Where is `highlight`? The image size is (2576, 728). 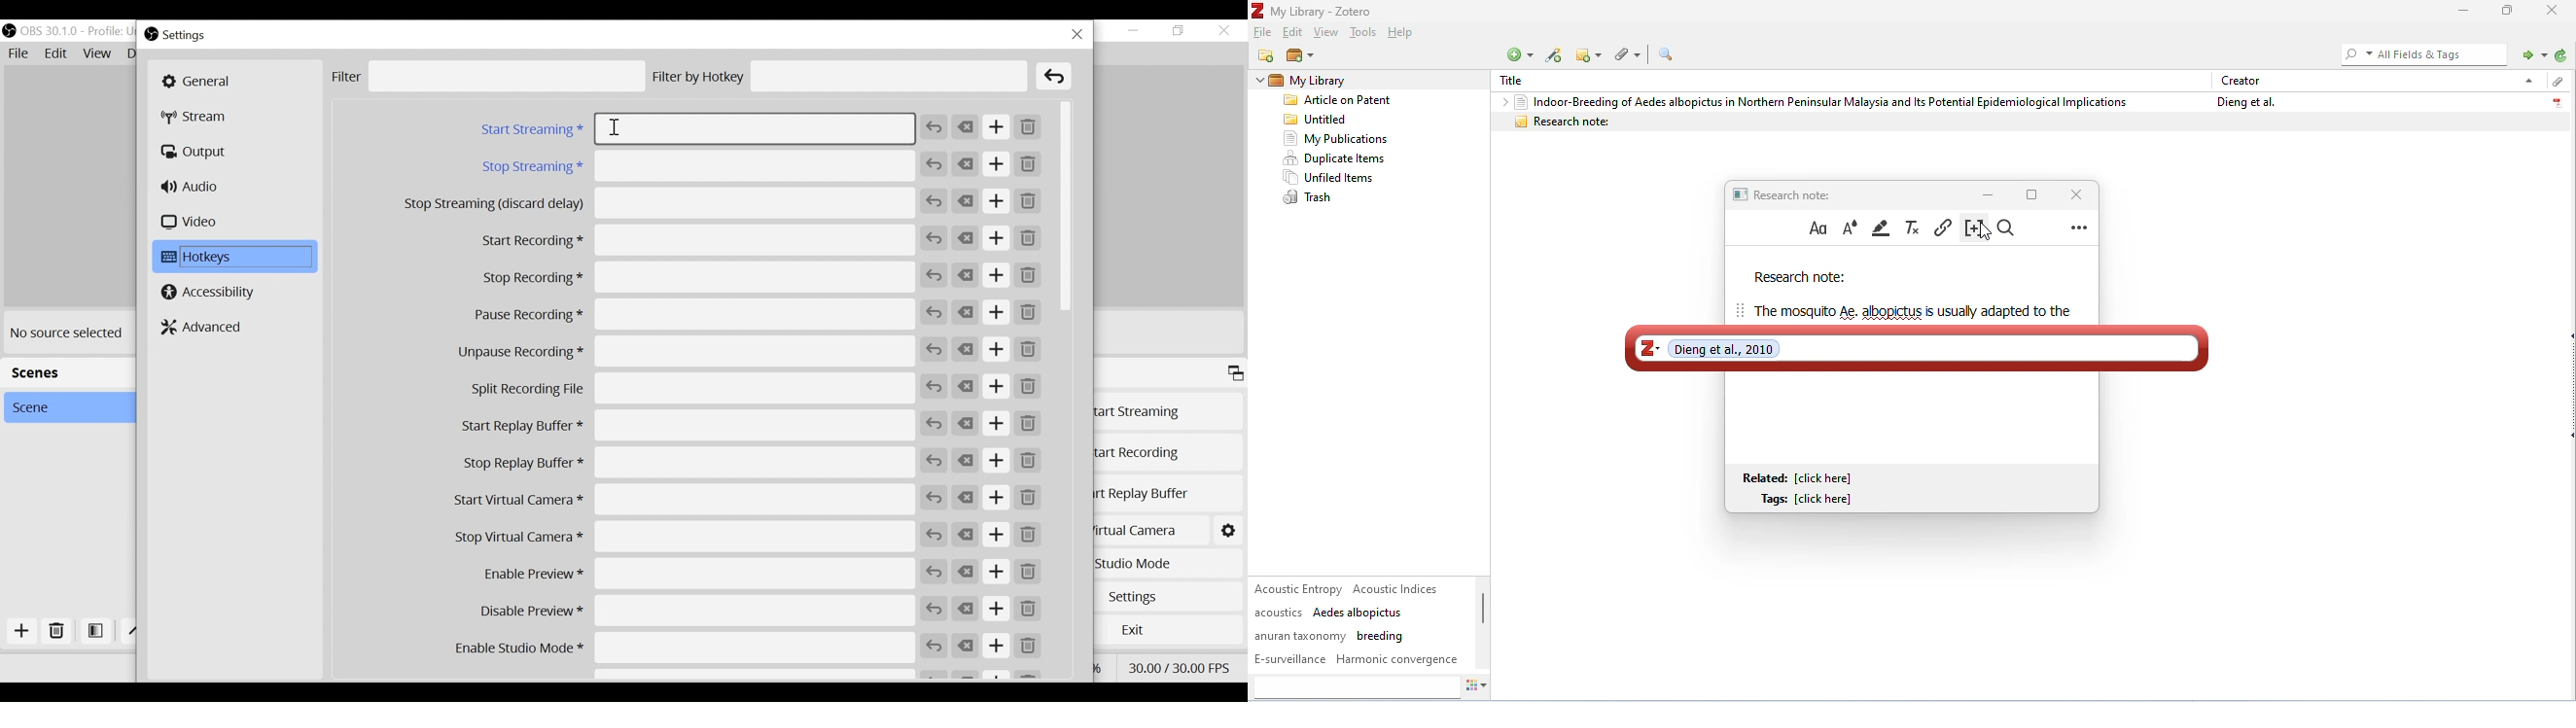 highlight is located at coordinates (1883, 228).